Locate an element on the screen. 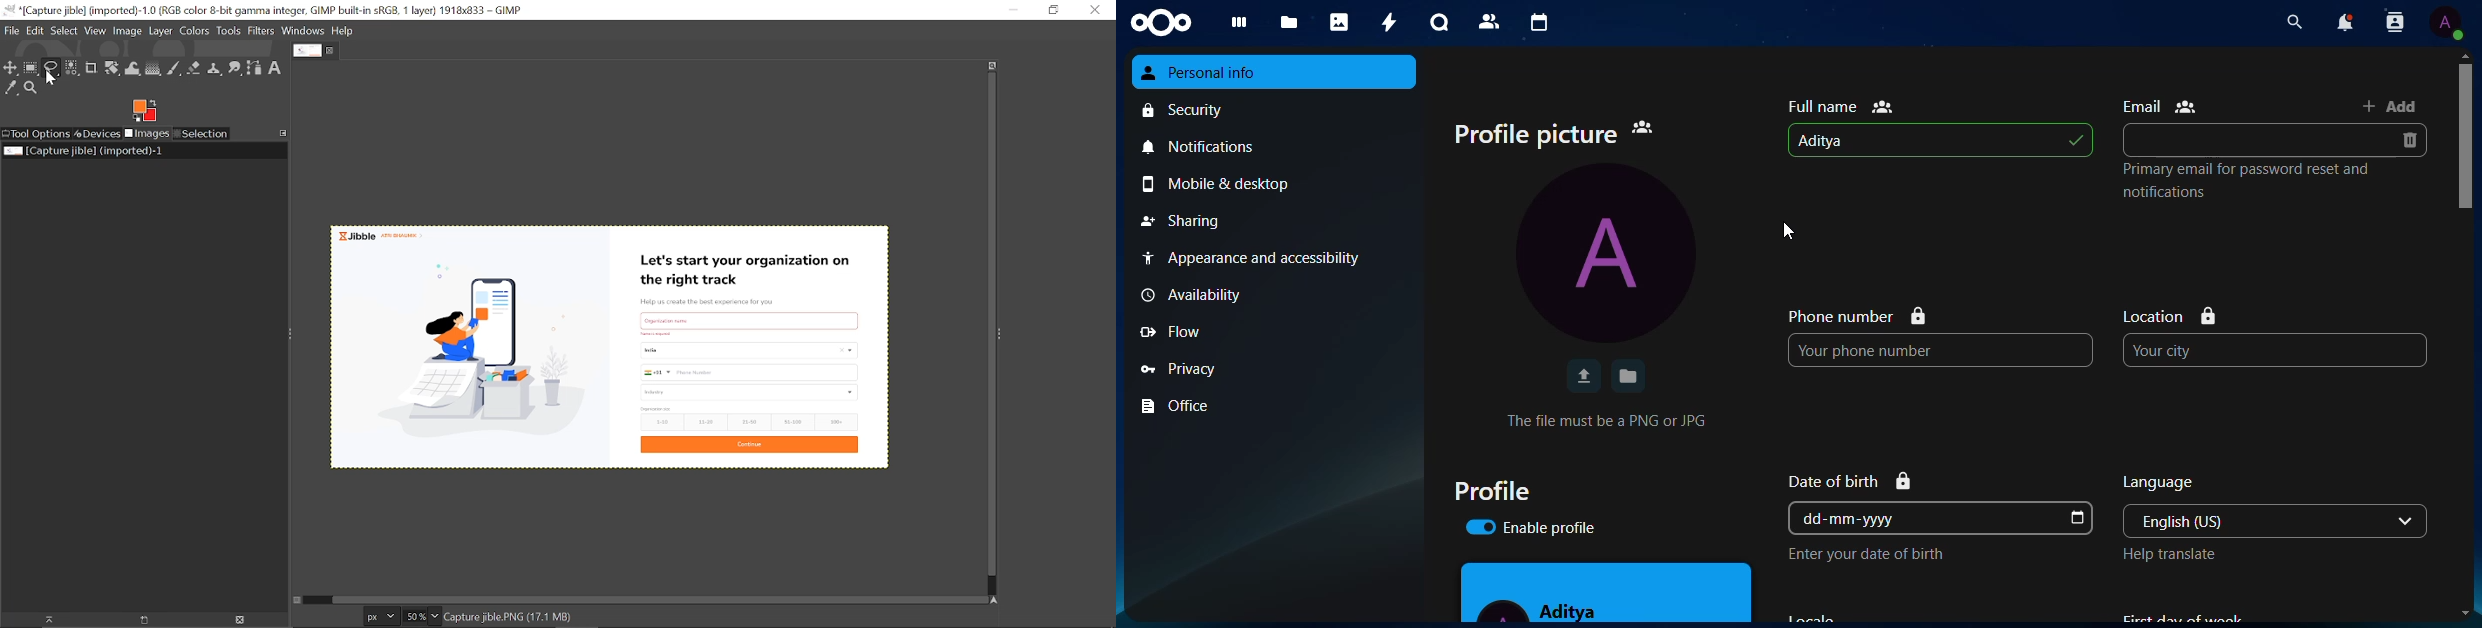 The height and width of the screenshot is (644, 2492). dashboard is located at coordinates (1233, 26).